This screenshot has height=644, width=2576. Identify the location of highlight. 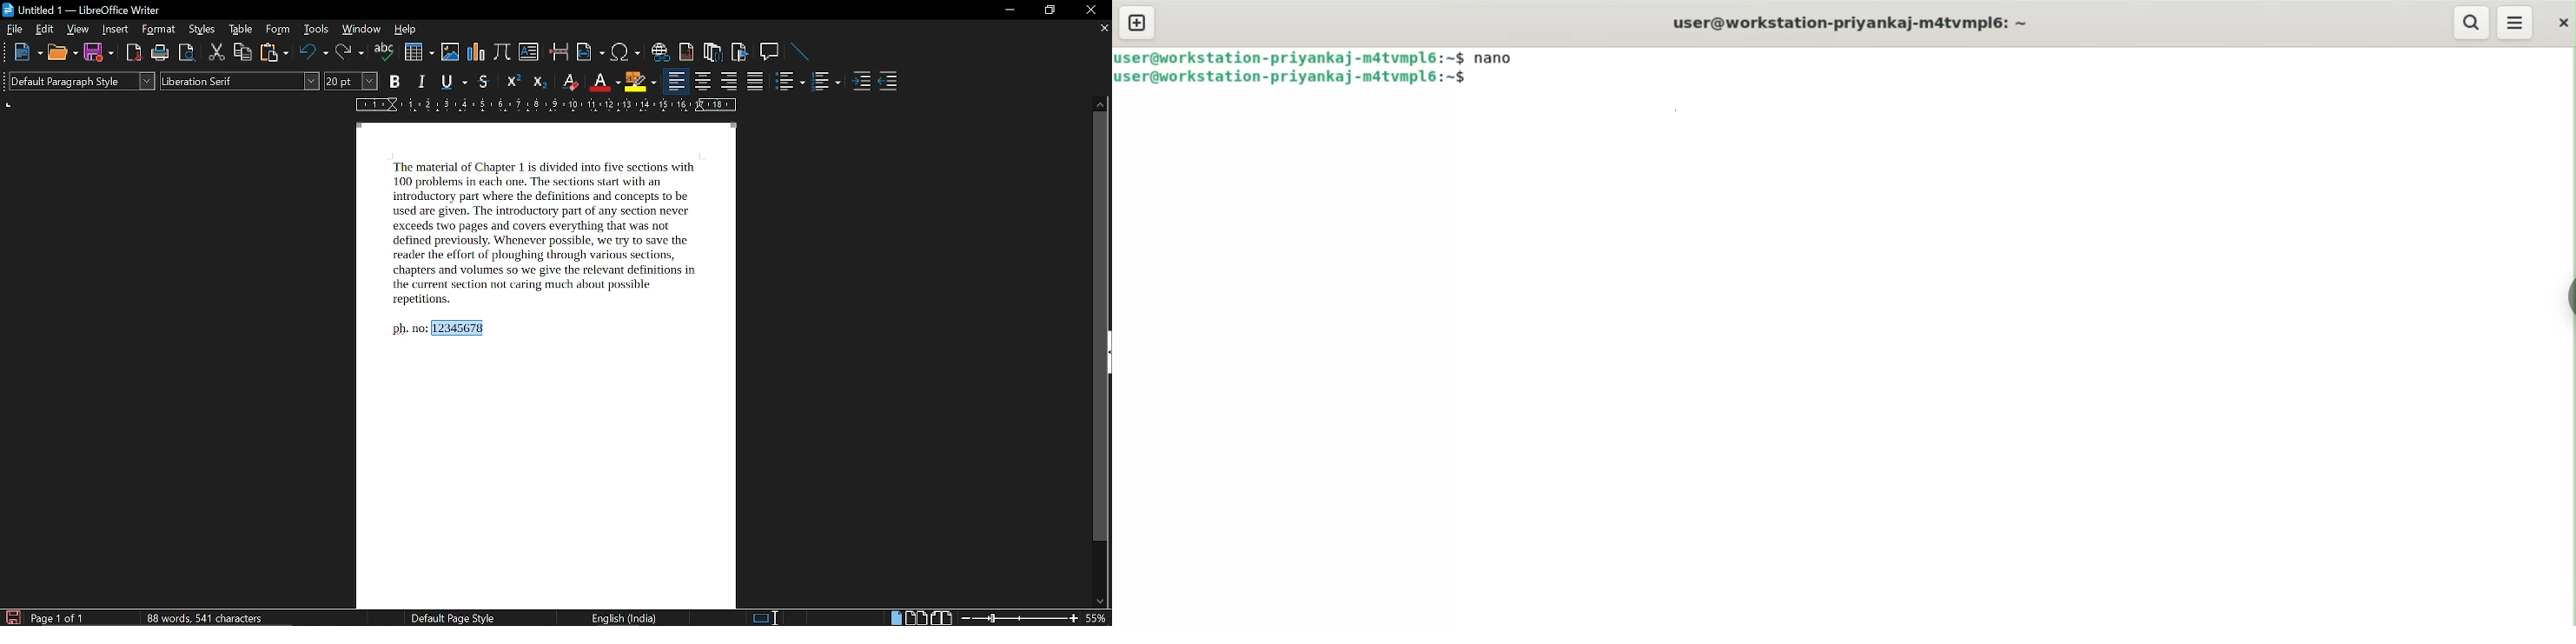
(640, 82).